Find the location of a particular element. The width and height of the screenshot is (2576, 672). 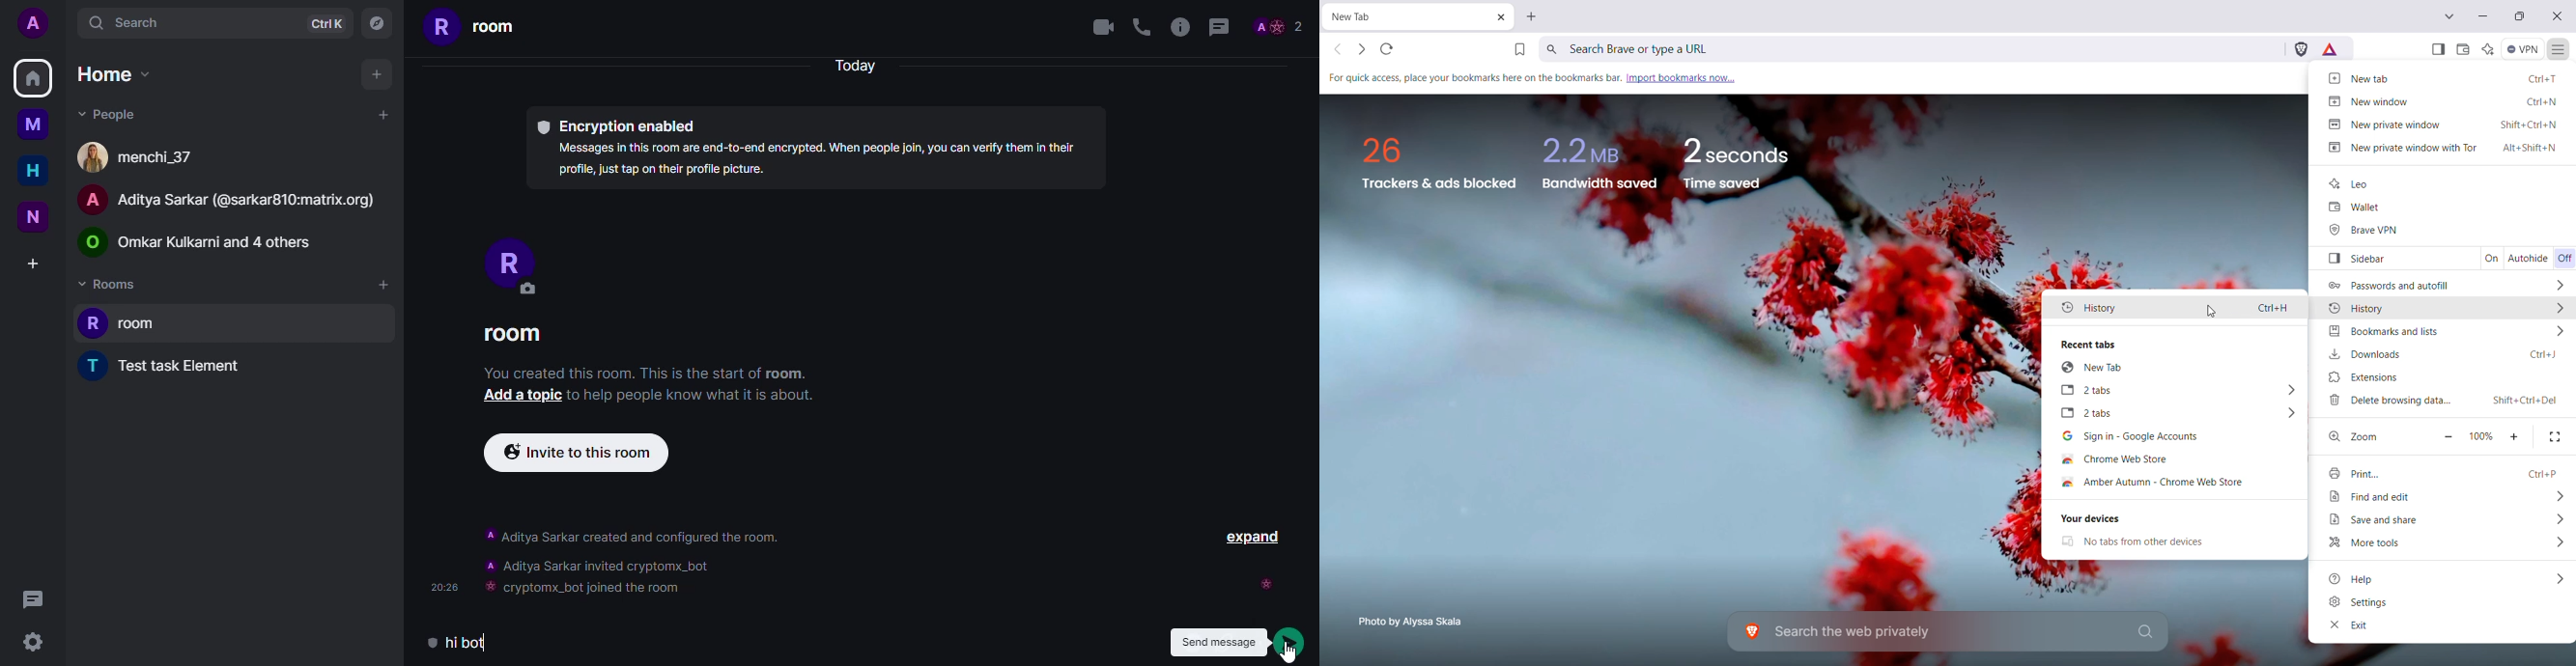

add is located at coordinates (377, 75).